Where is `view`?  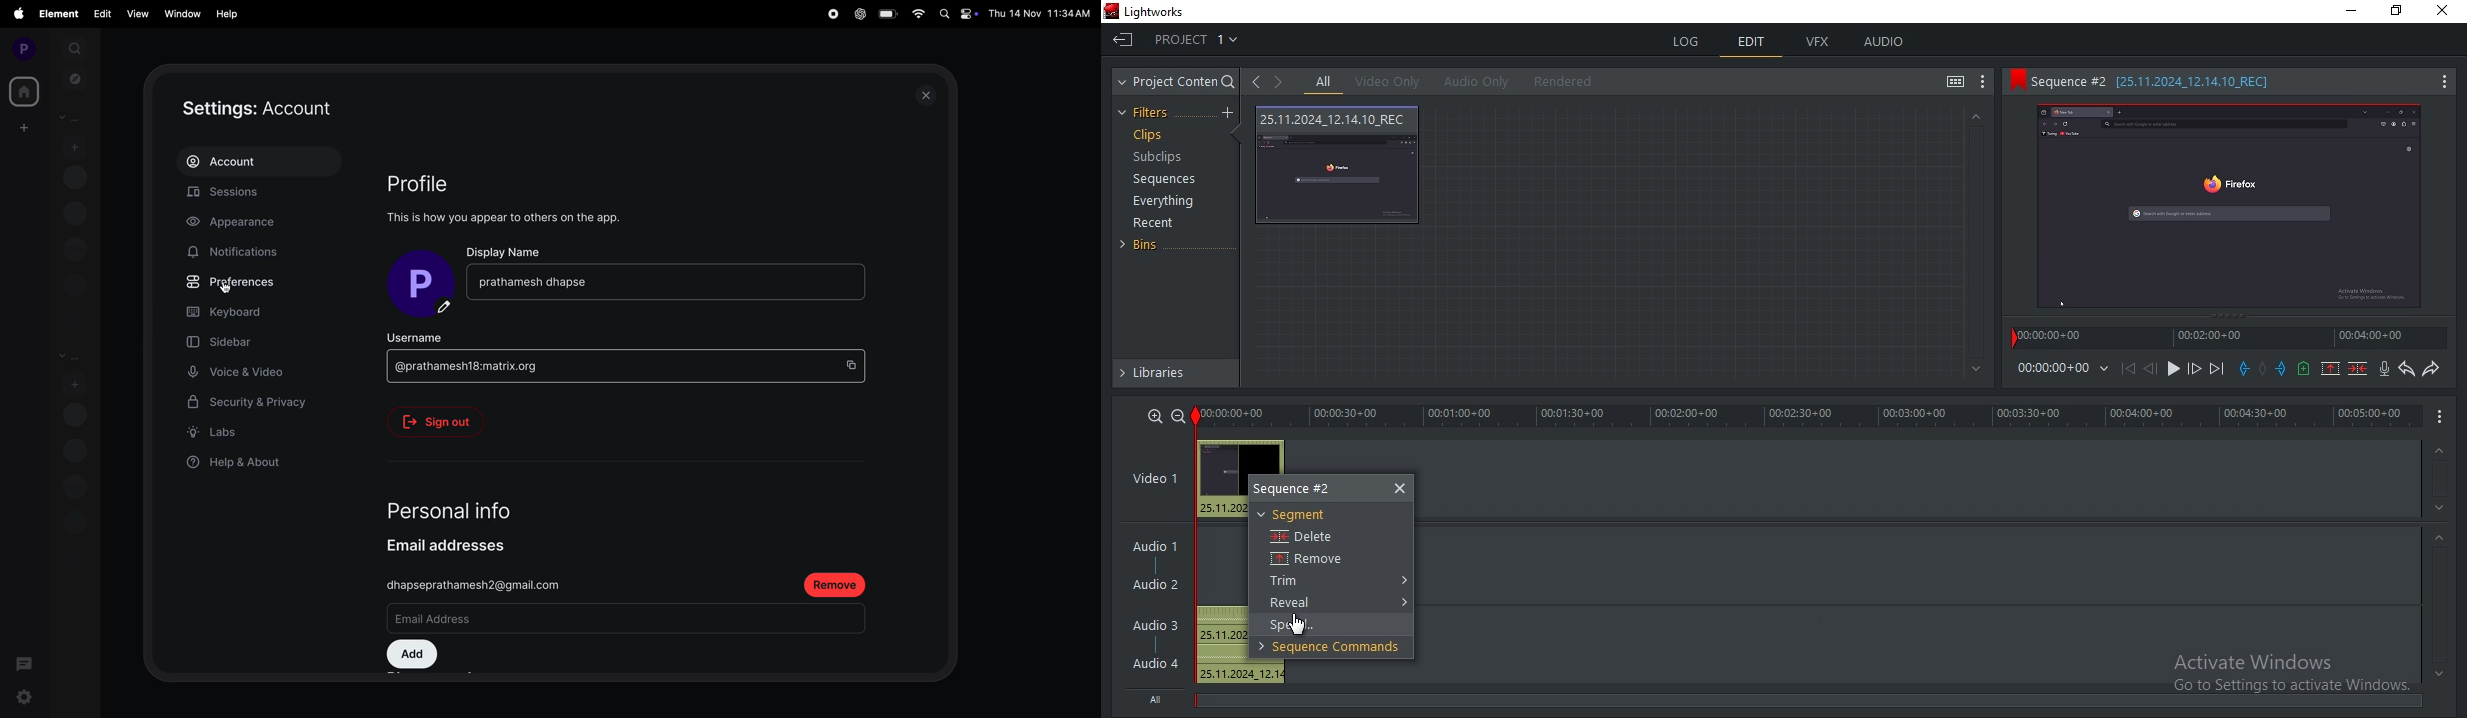
view is located at coordinates (136, 14).